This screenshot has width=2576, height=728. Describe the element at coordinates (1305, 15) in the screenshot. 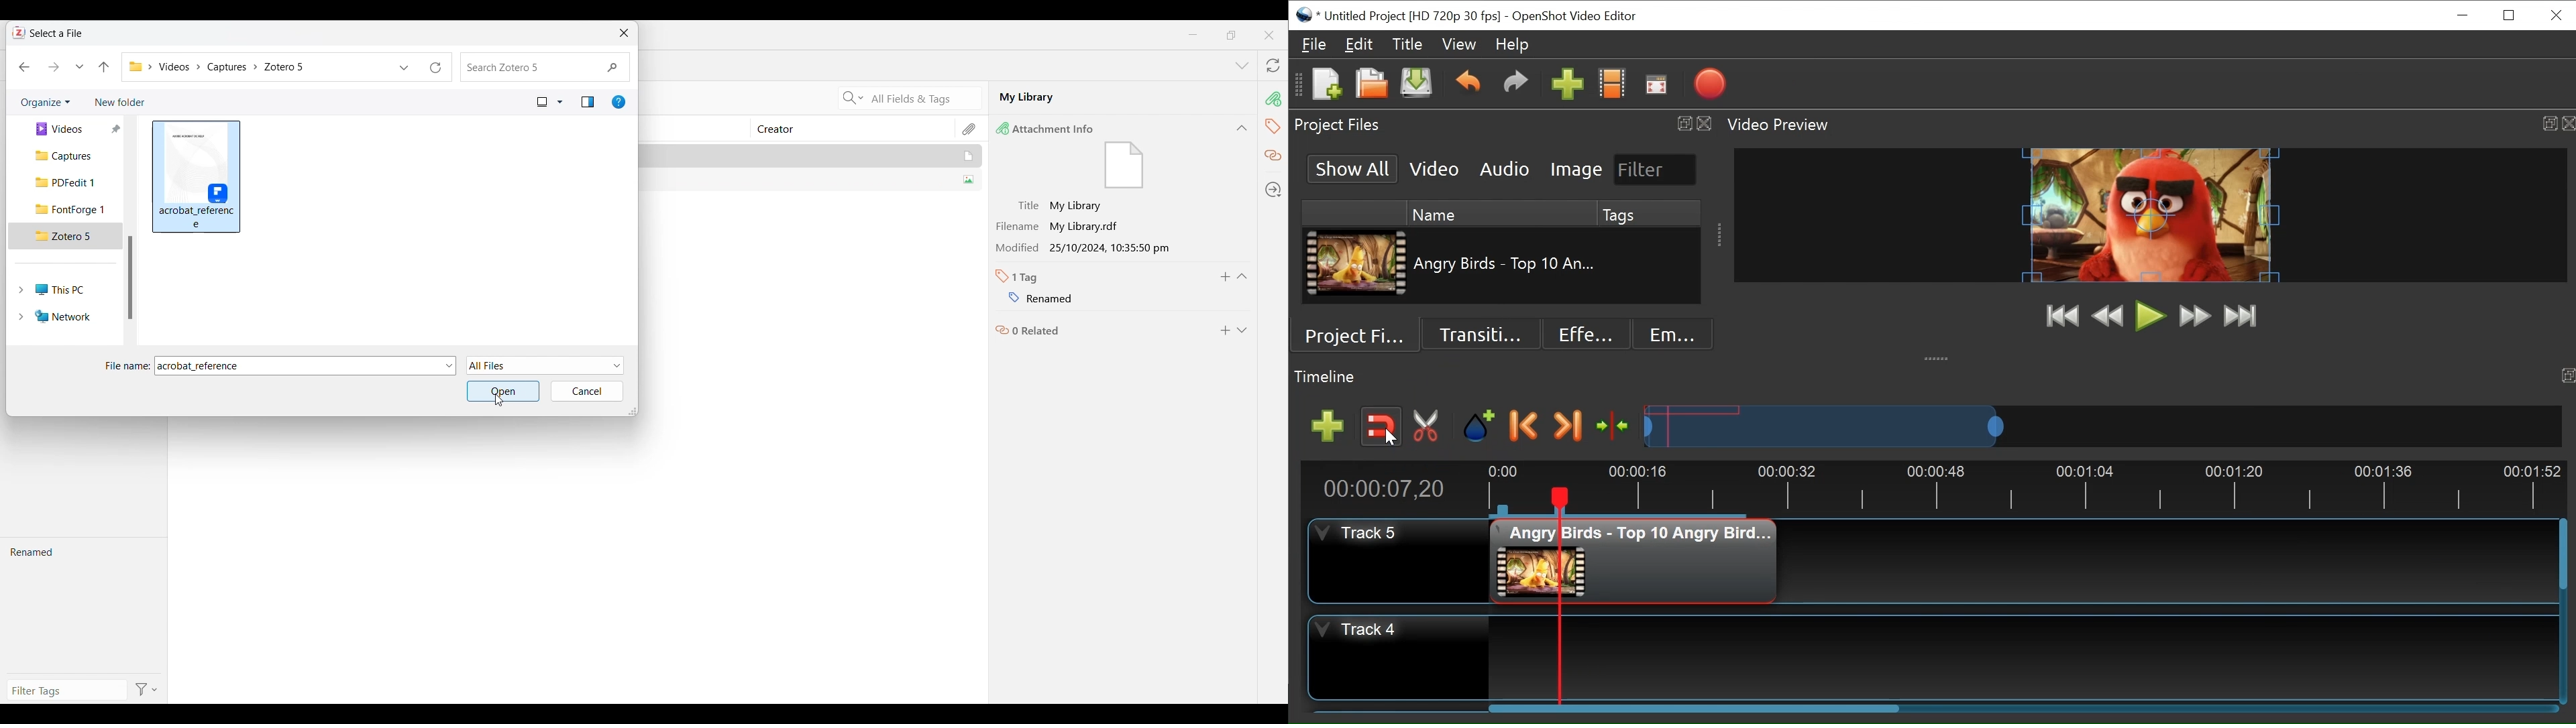

I see `OpenShot Desktop icon` at that location.